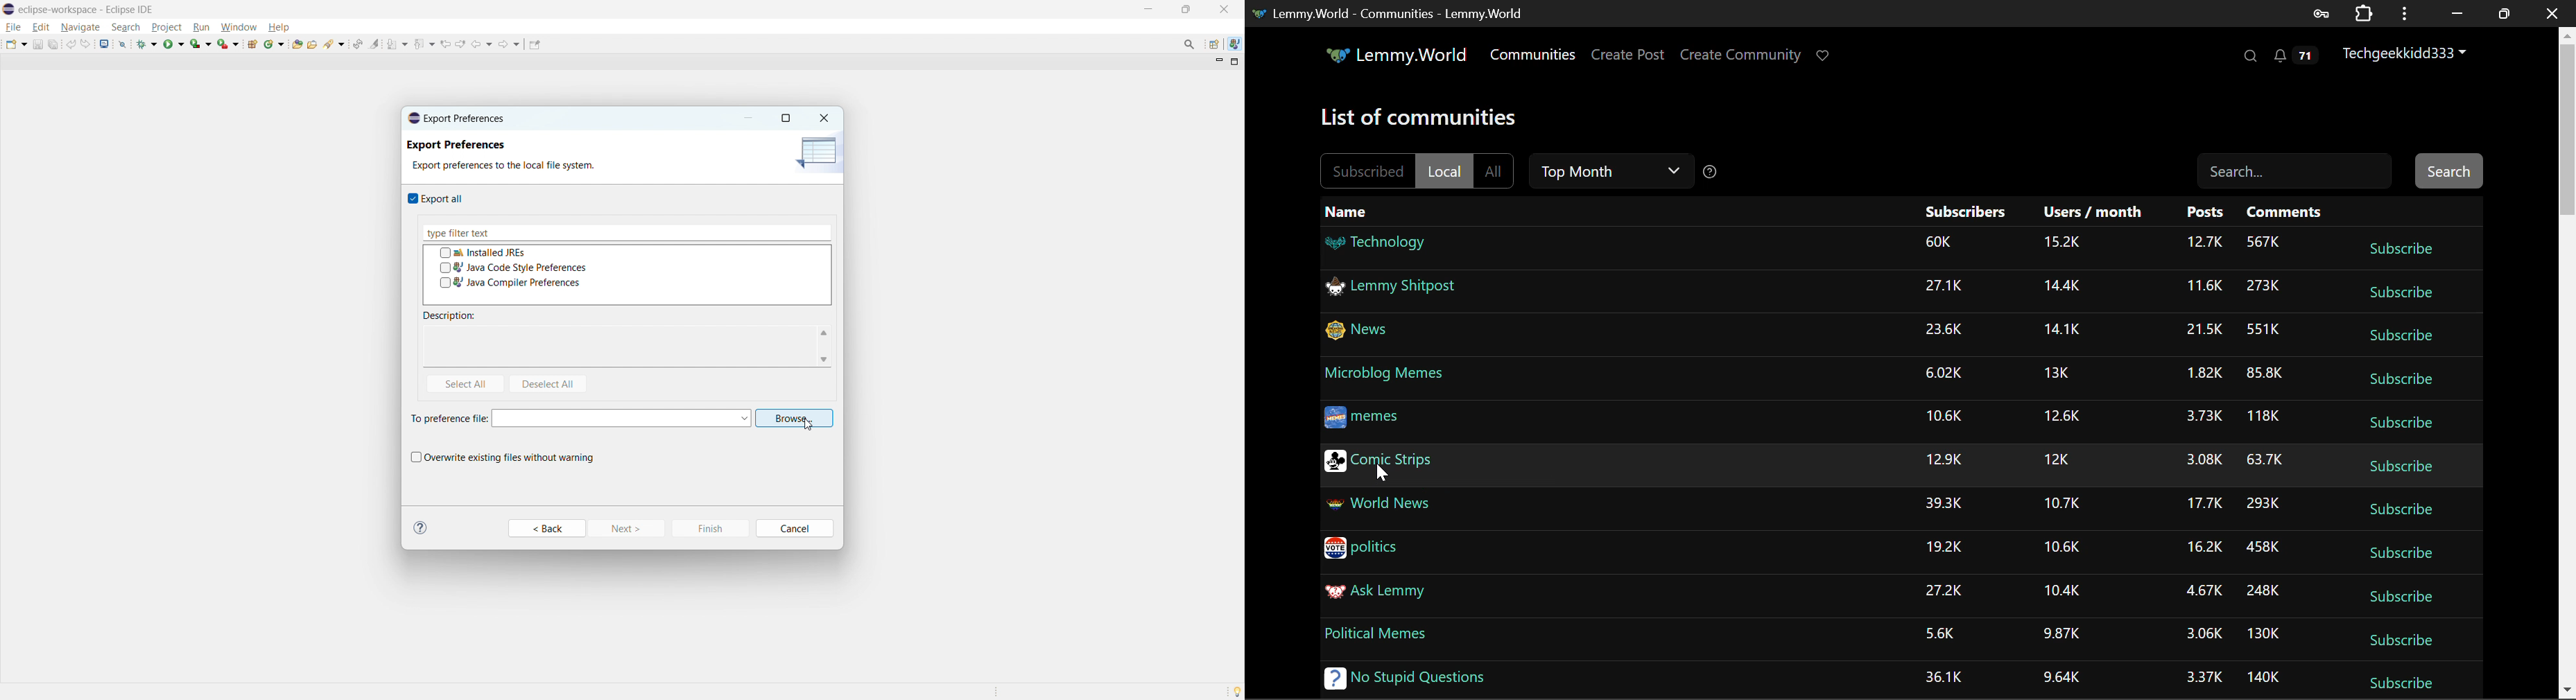  What do you see at coordinates (2401, 338) in the screenshot?
I see `Subscribe` at bounding box center [2401, 338].